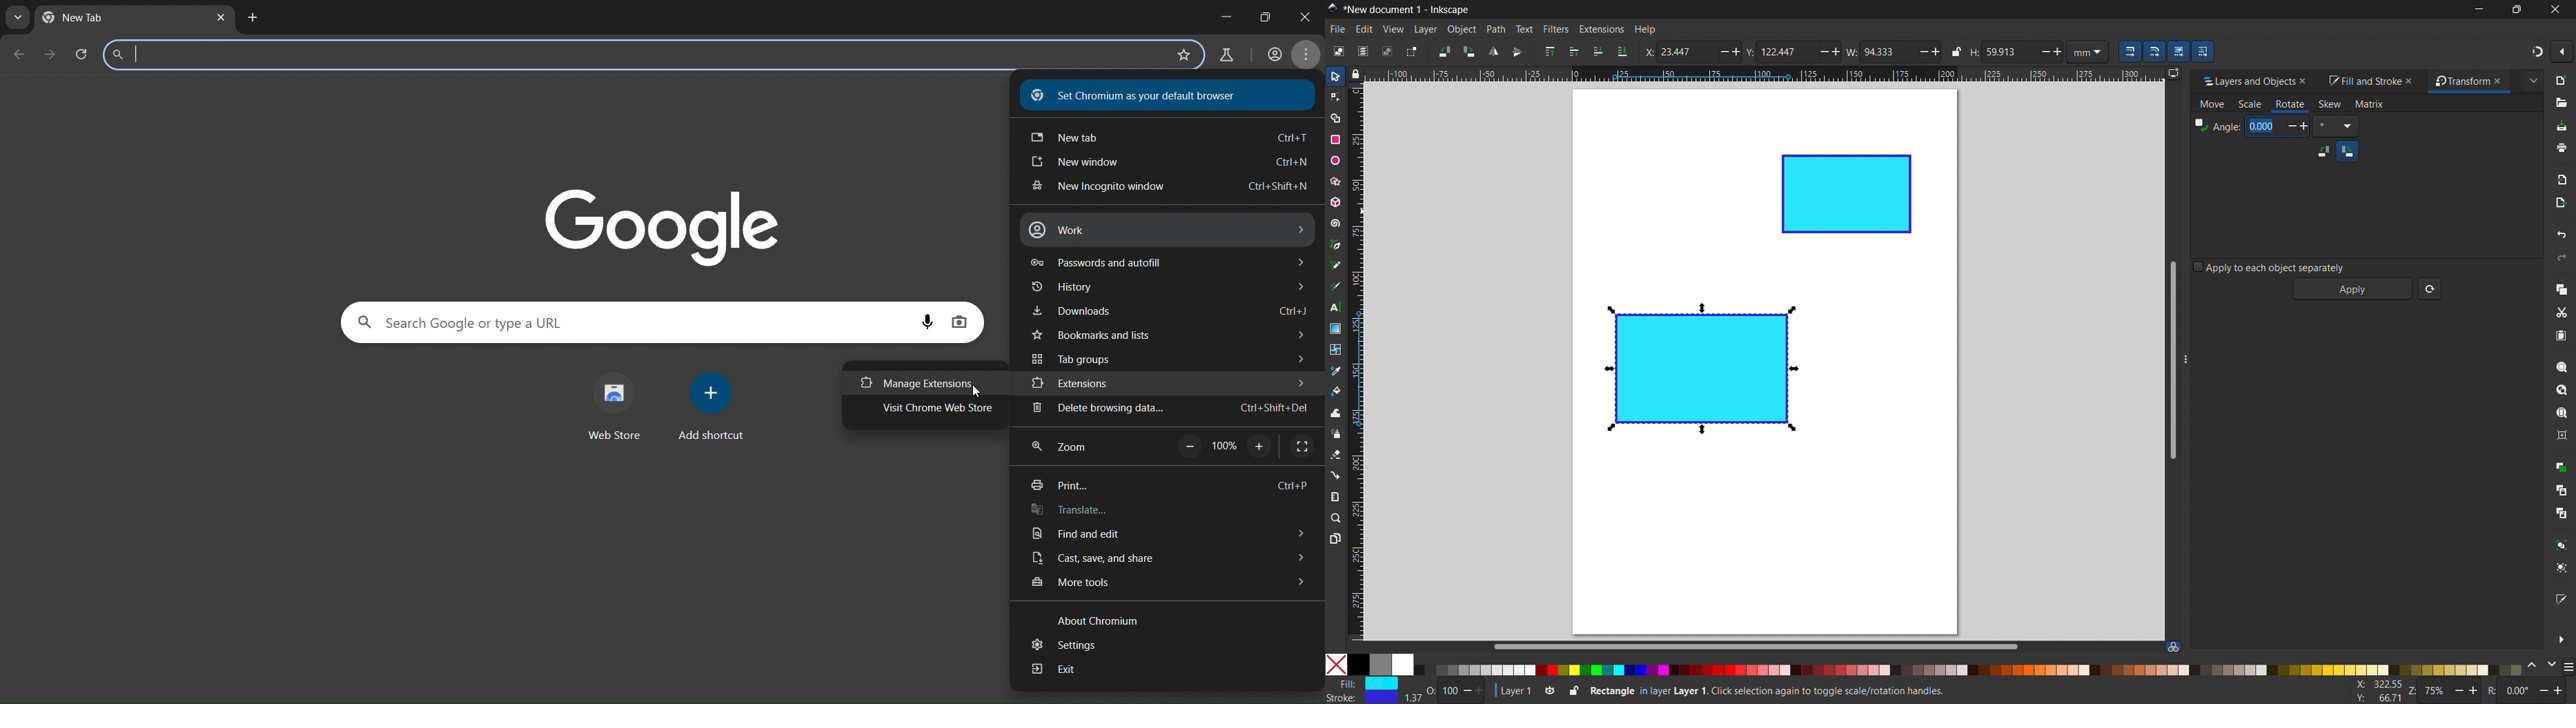 This screenshot has height=728, width=2576. I want to click on apply to each object separately, so click(2269, 267).